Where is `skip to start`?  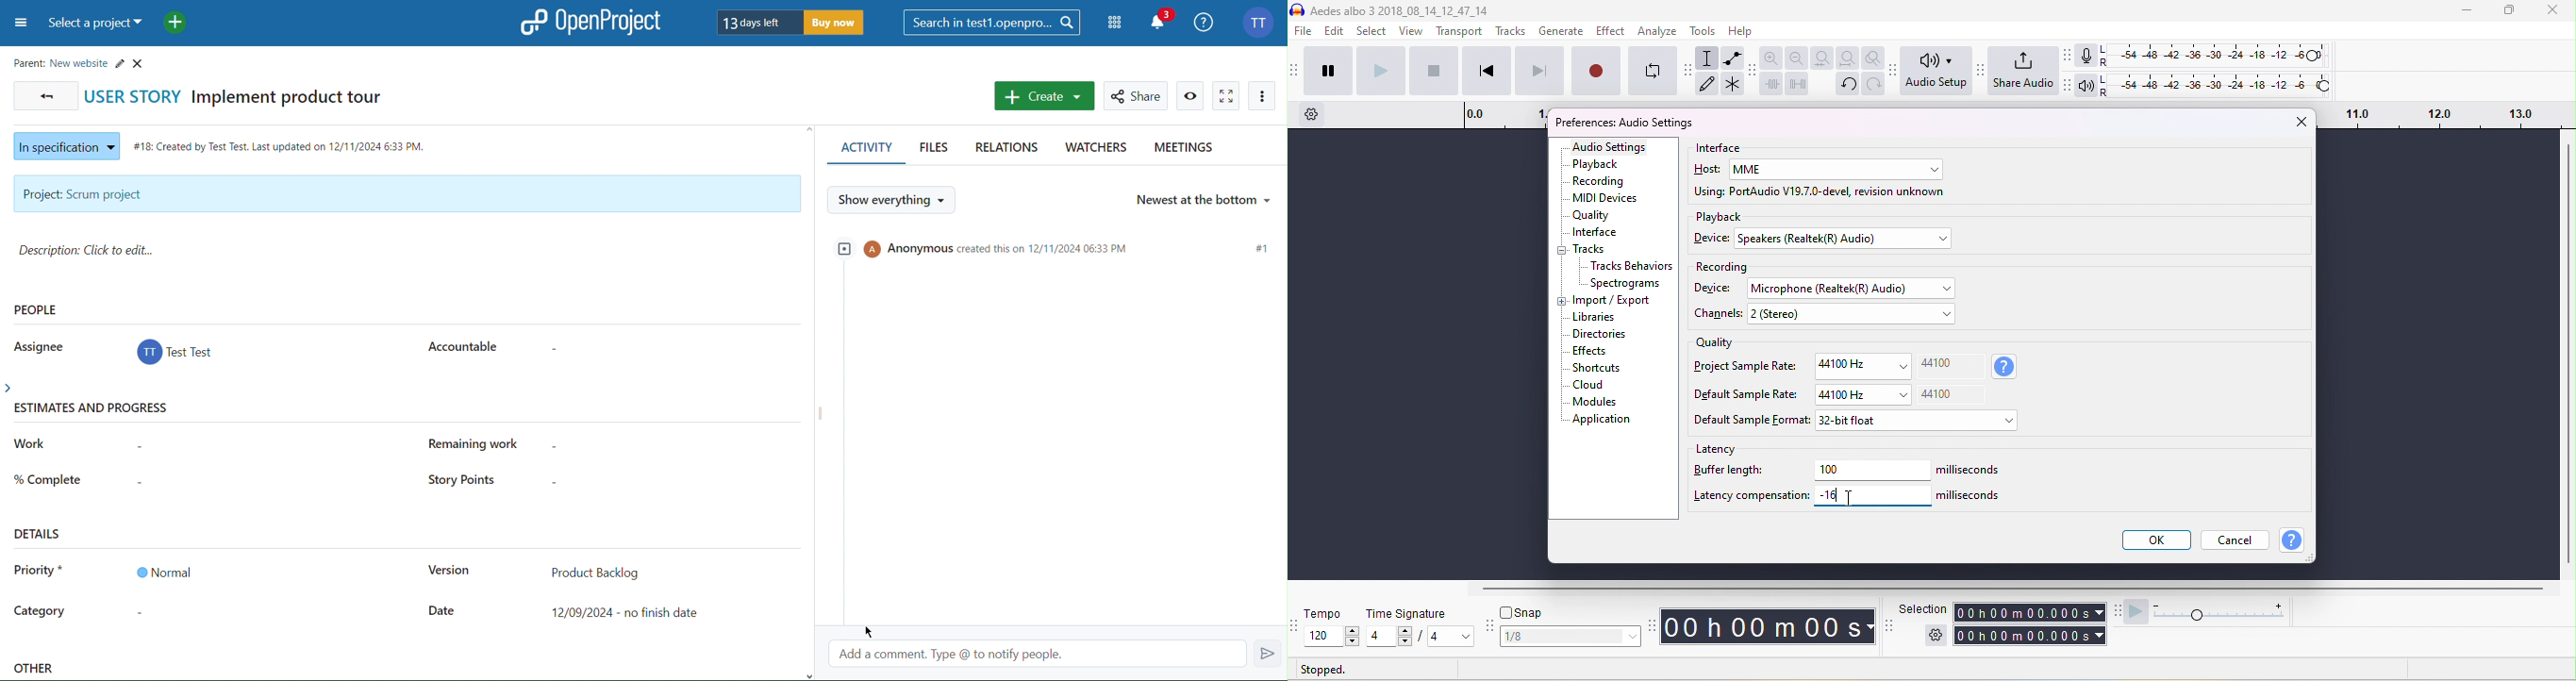 skip to start is located at coordinates (1485, 70).